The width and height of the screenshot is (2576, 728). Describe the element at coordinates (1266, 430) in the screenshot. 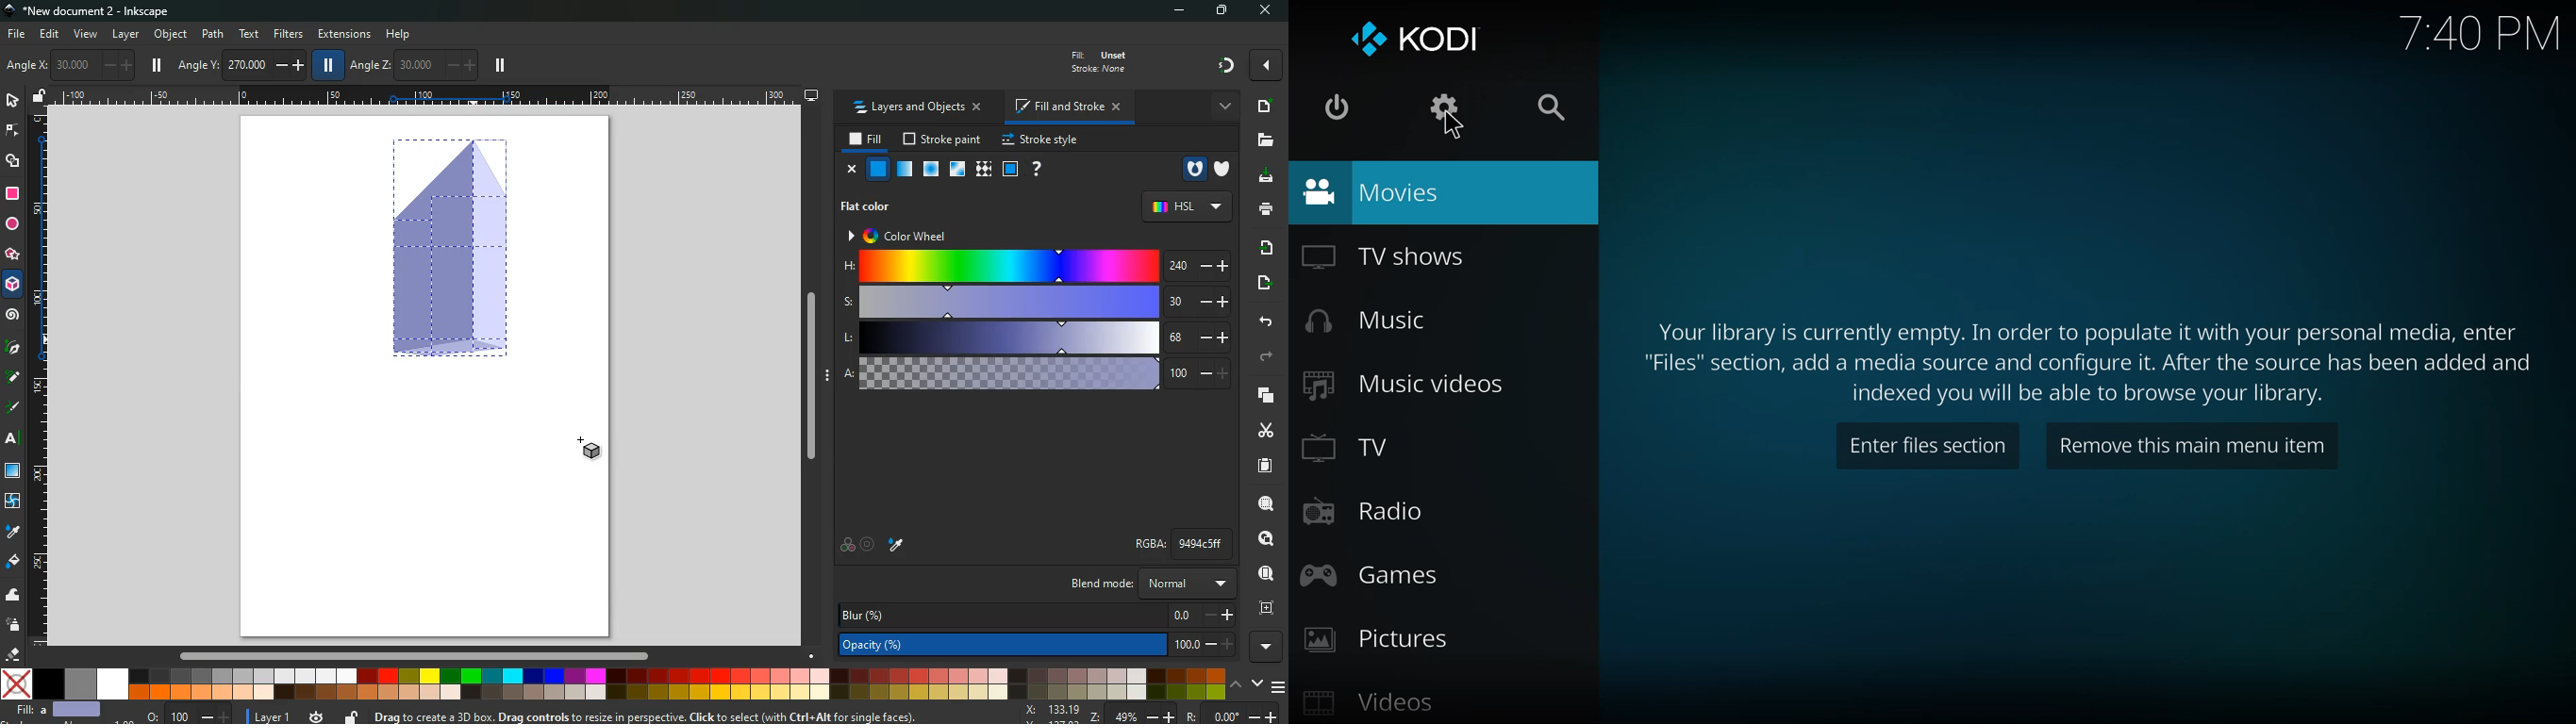

I see `cut` at that location.